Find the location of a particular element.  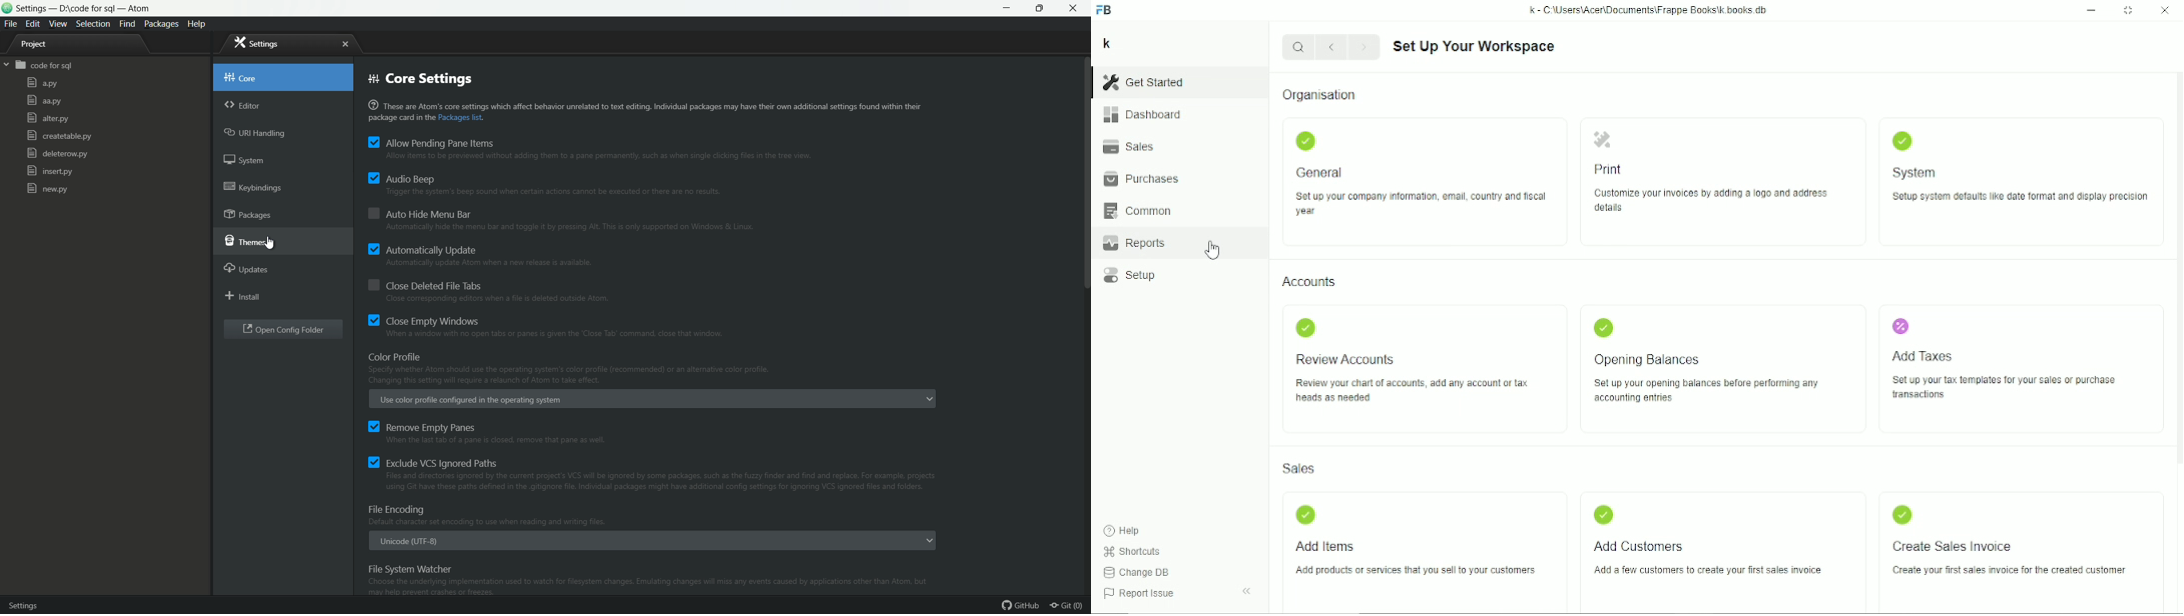

K is located at coordinates (1107, 43).